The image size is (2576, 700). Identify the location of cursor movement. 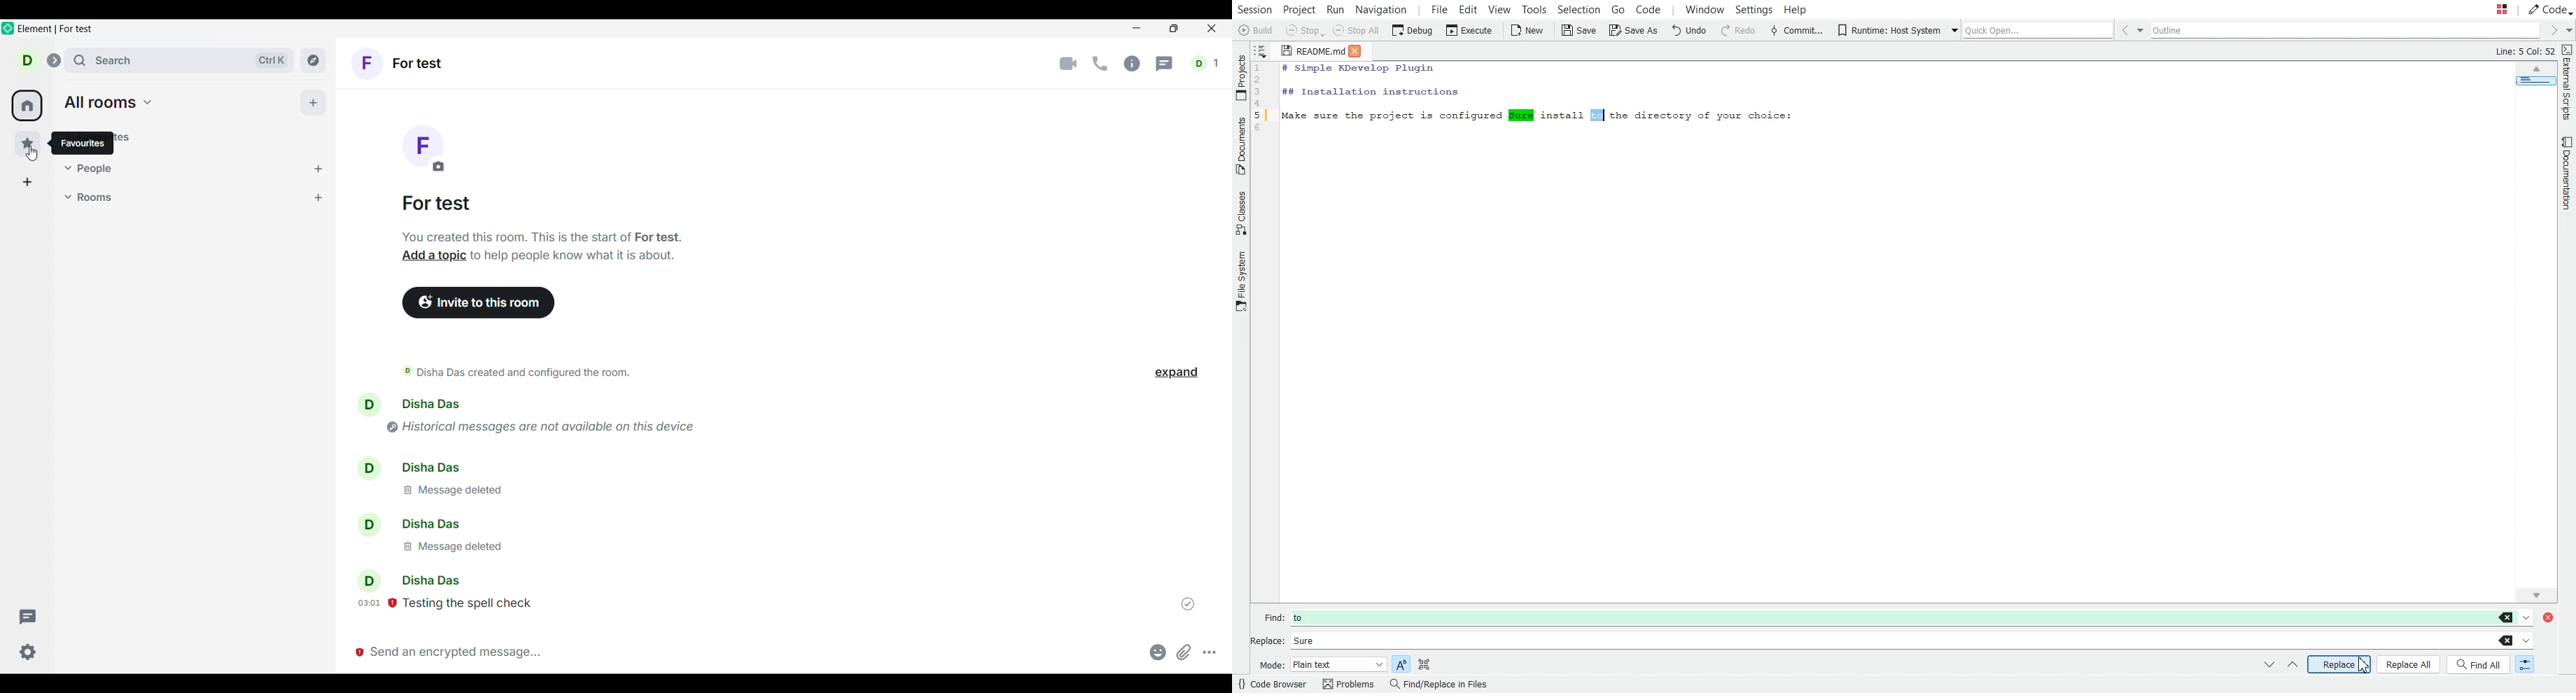
(37, 157).